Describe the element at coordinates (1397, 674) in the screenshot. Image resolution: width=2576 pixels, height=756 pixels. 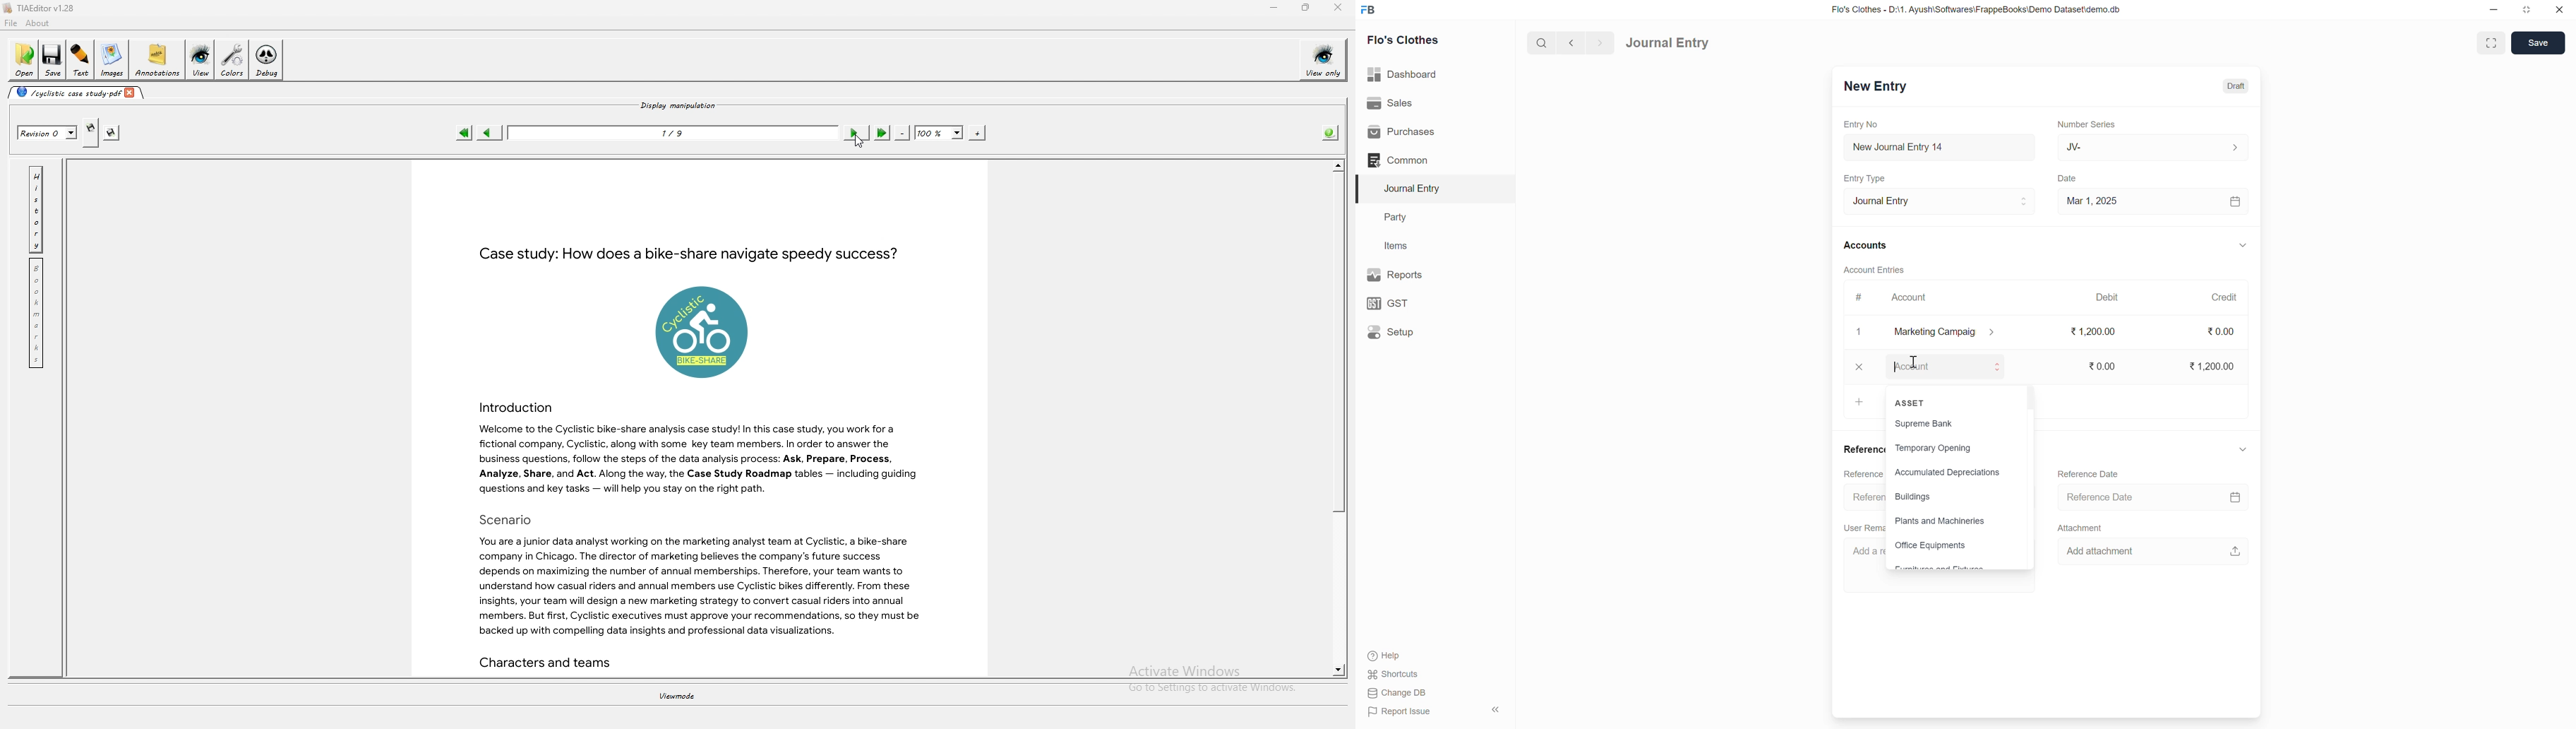
I see `Shortcuts` at that location.